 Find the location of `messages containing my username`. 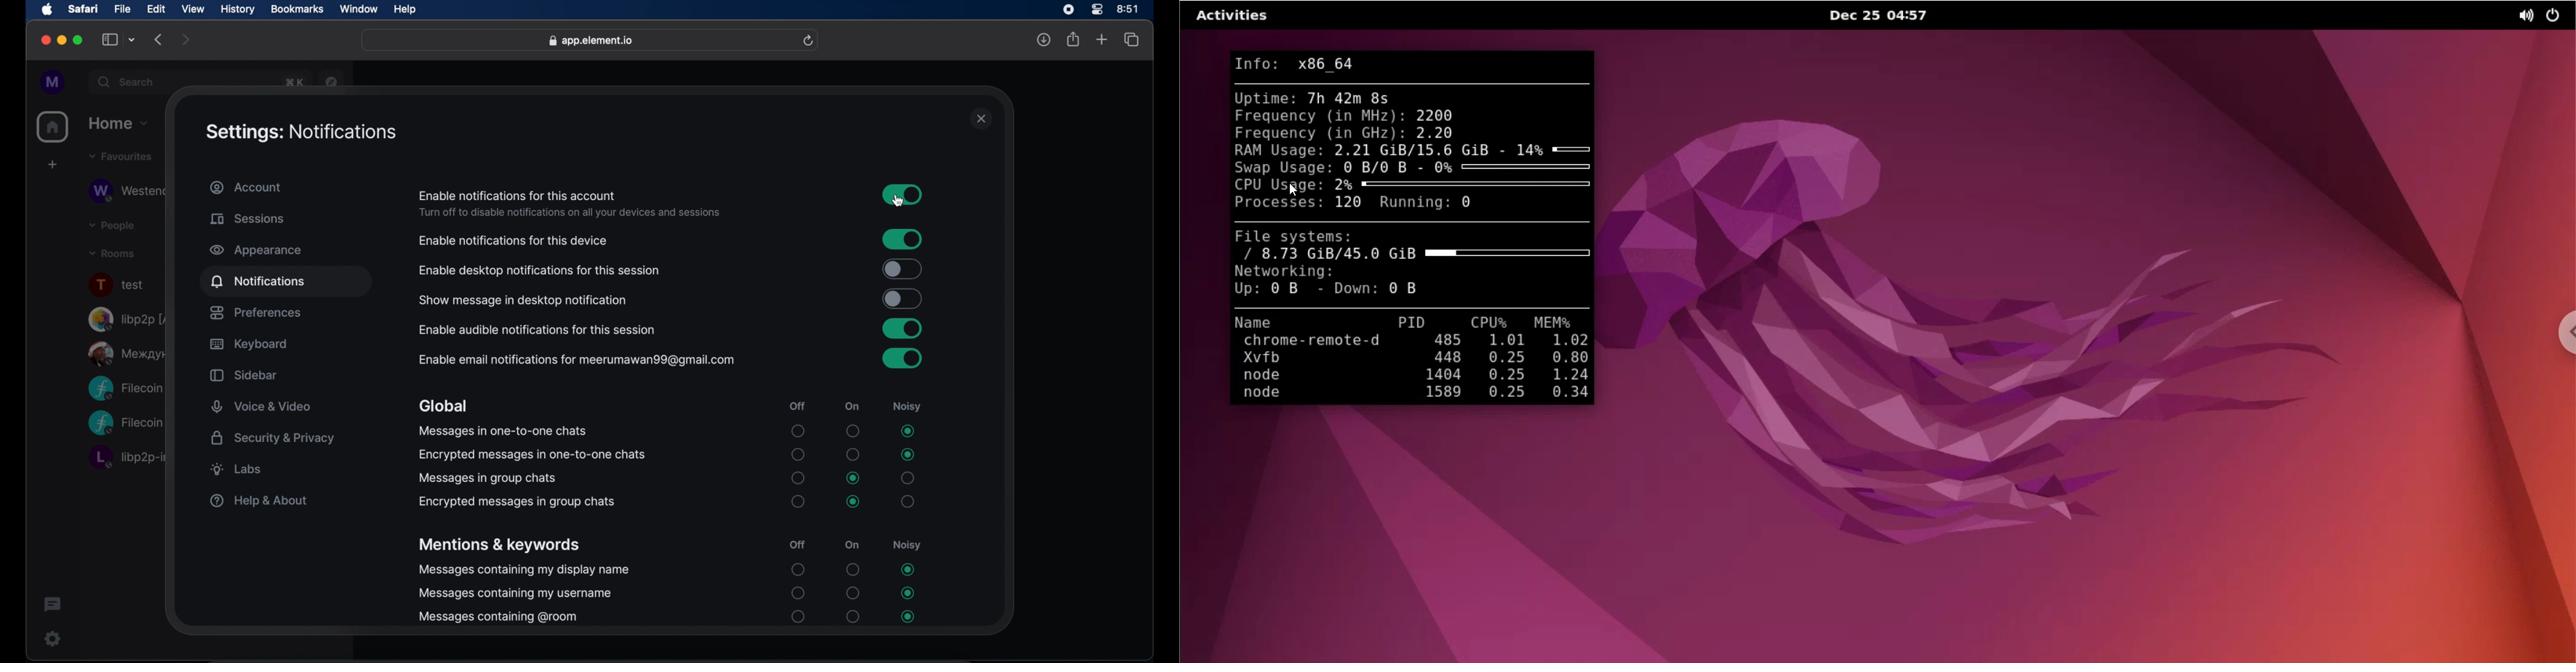

messages containing my username is located at coordinates (516, 594).